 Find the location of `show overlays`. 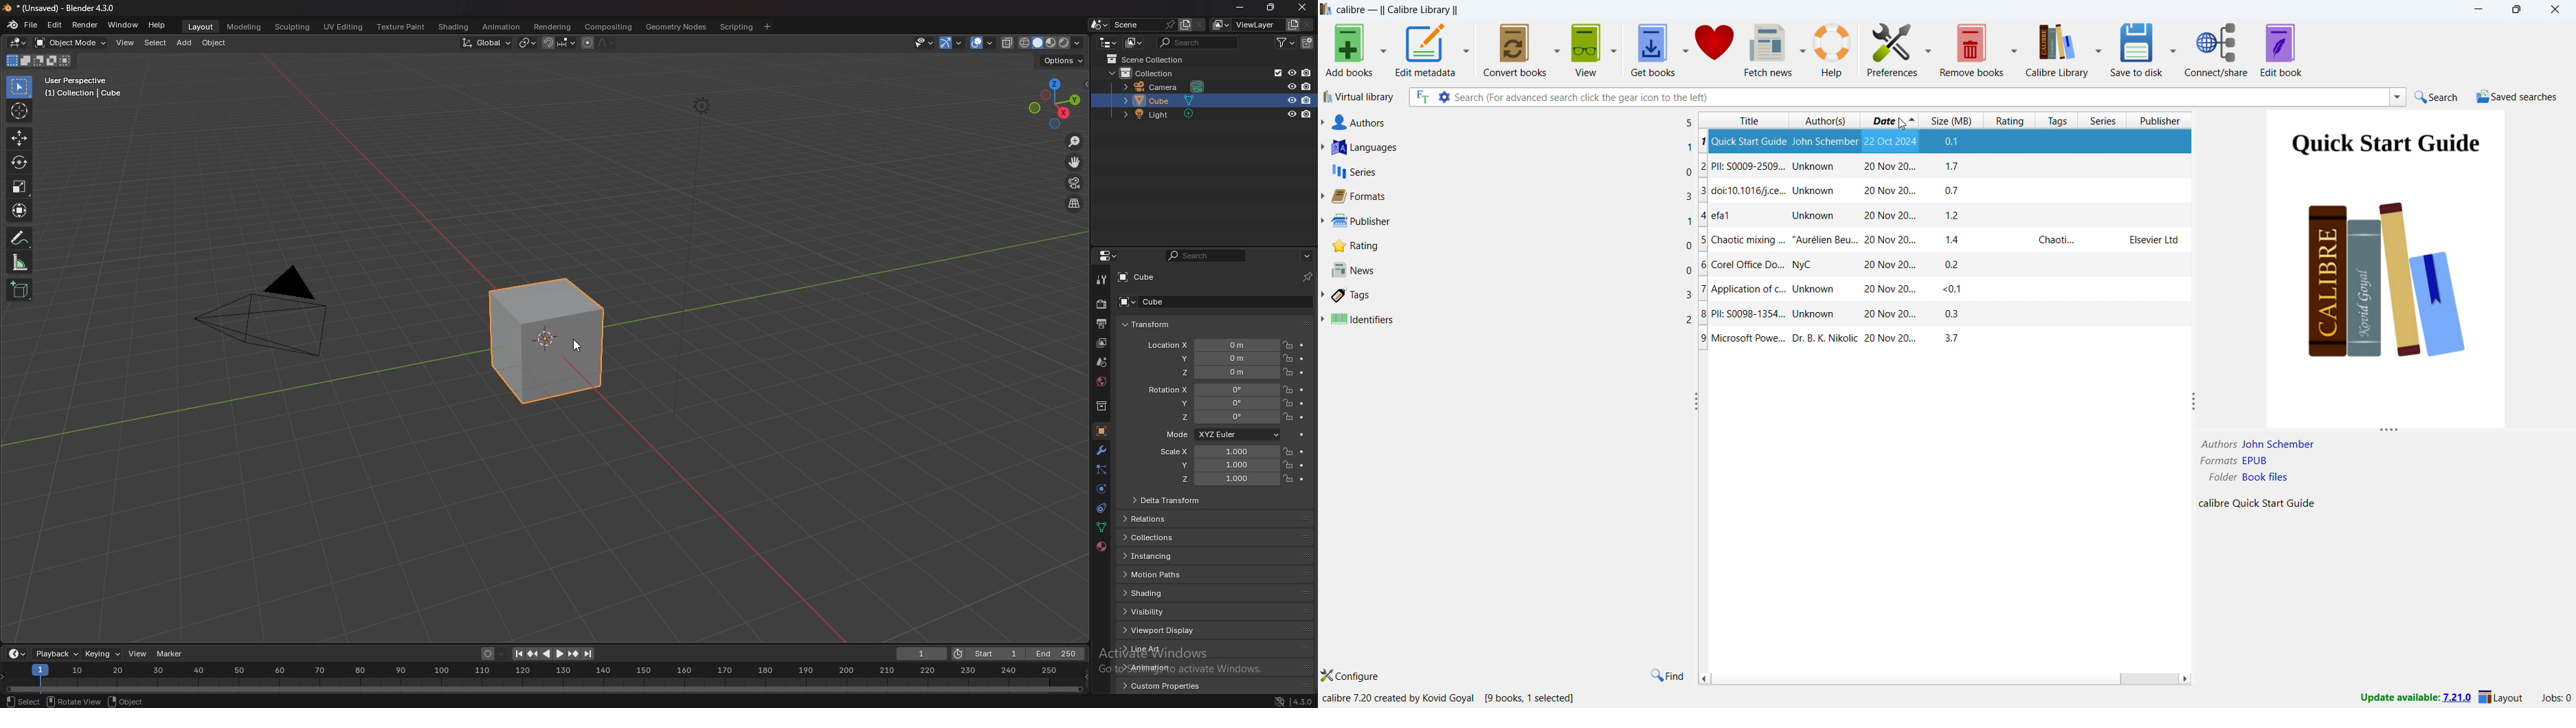

show overlays is located at coordinates (985, 43).